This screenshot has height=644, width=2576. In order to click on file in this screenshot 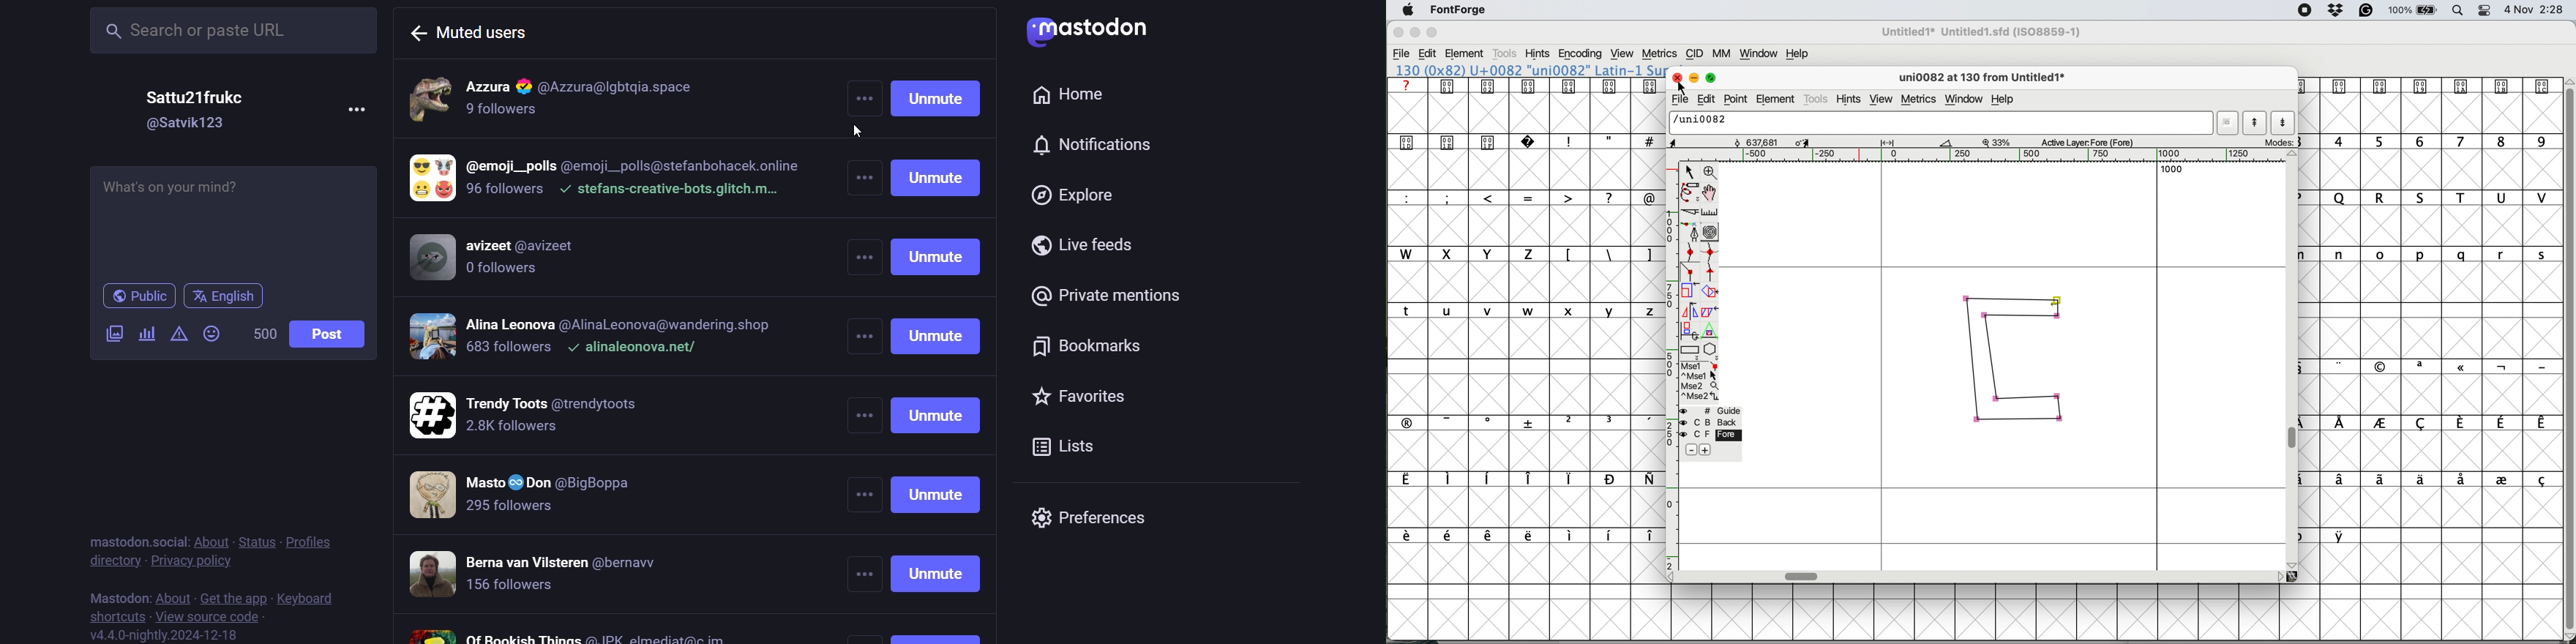, I will do `click(1678, 99)`.